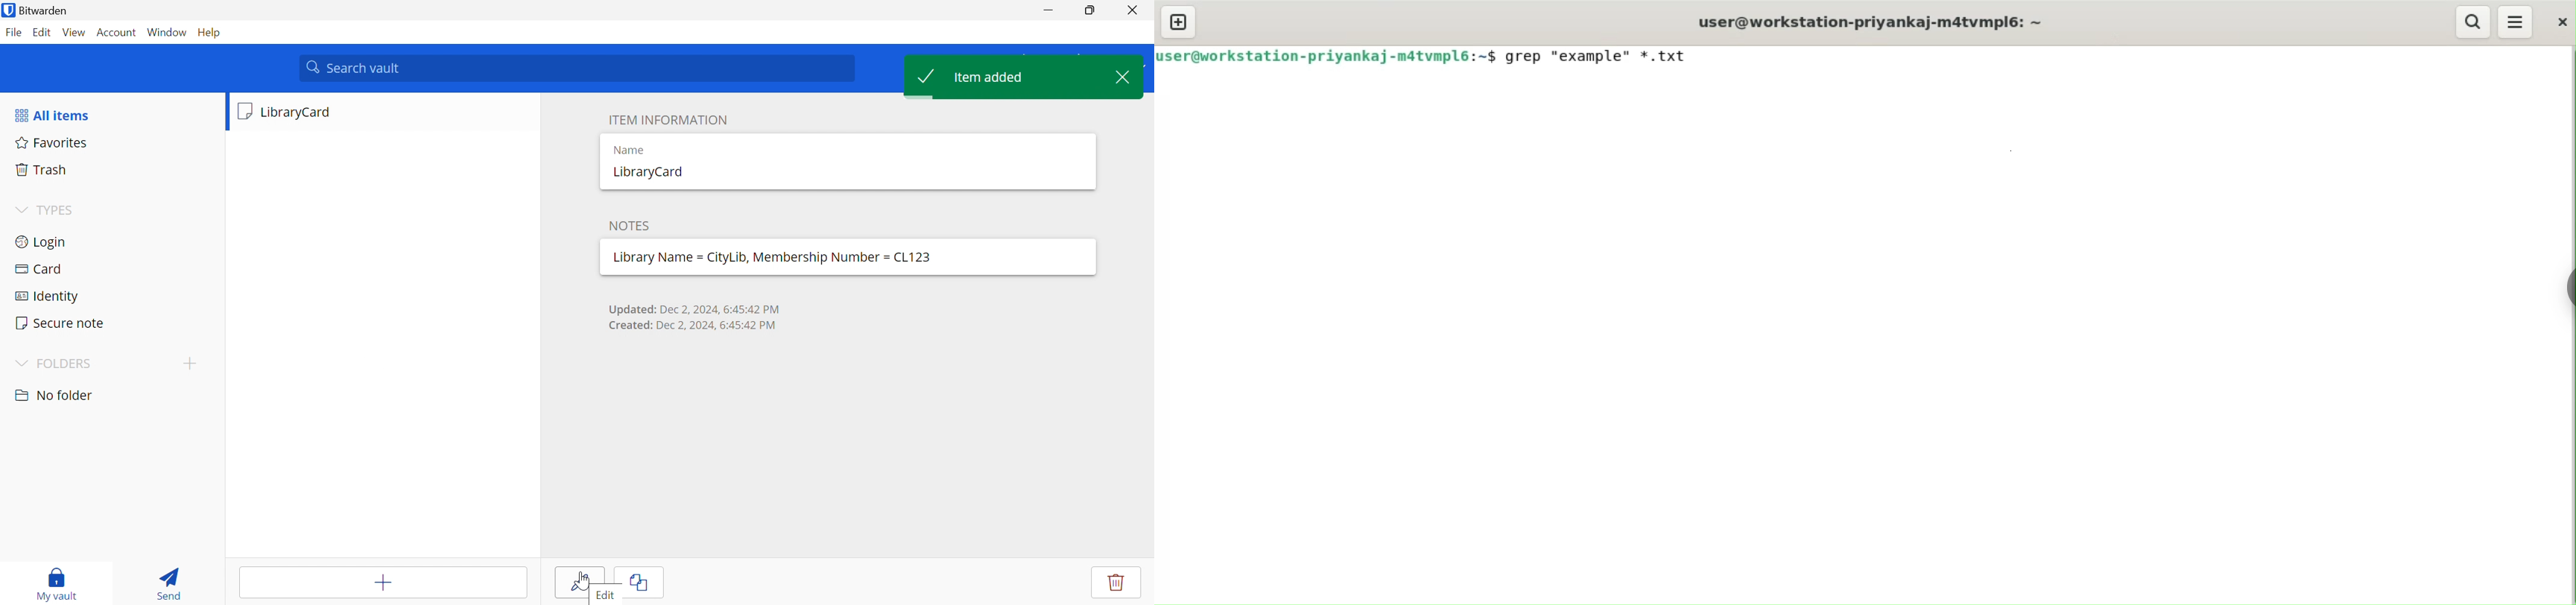  I want to click on Window, so click(168, 32).